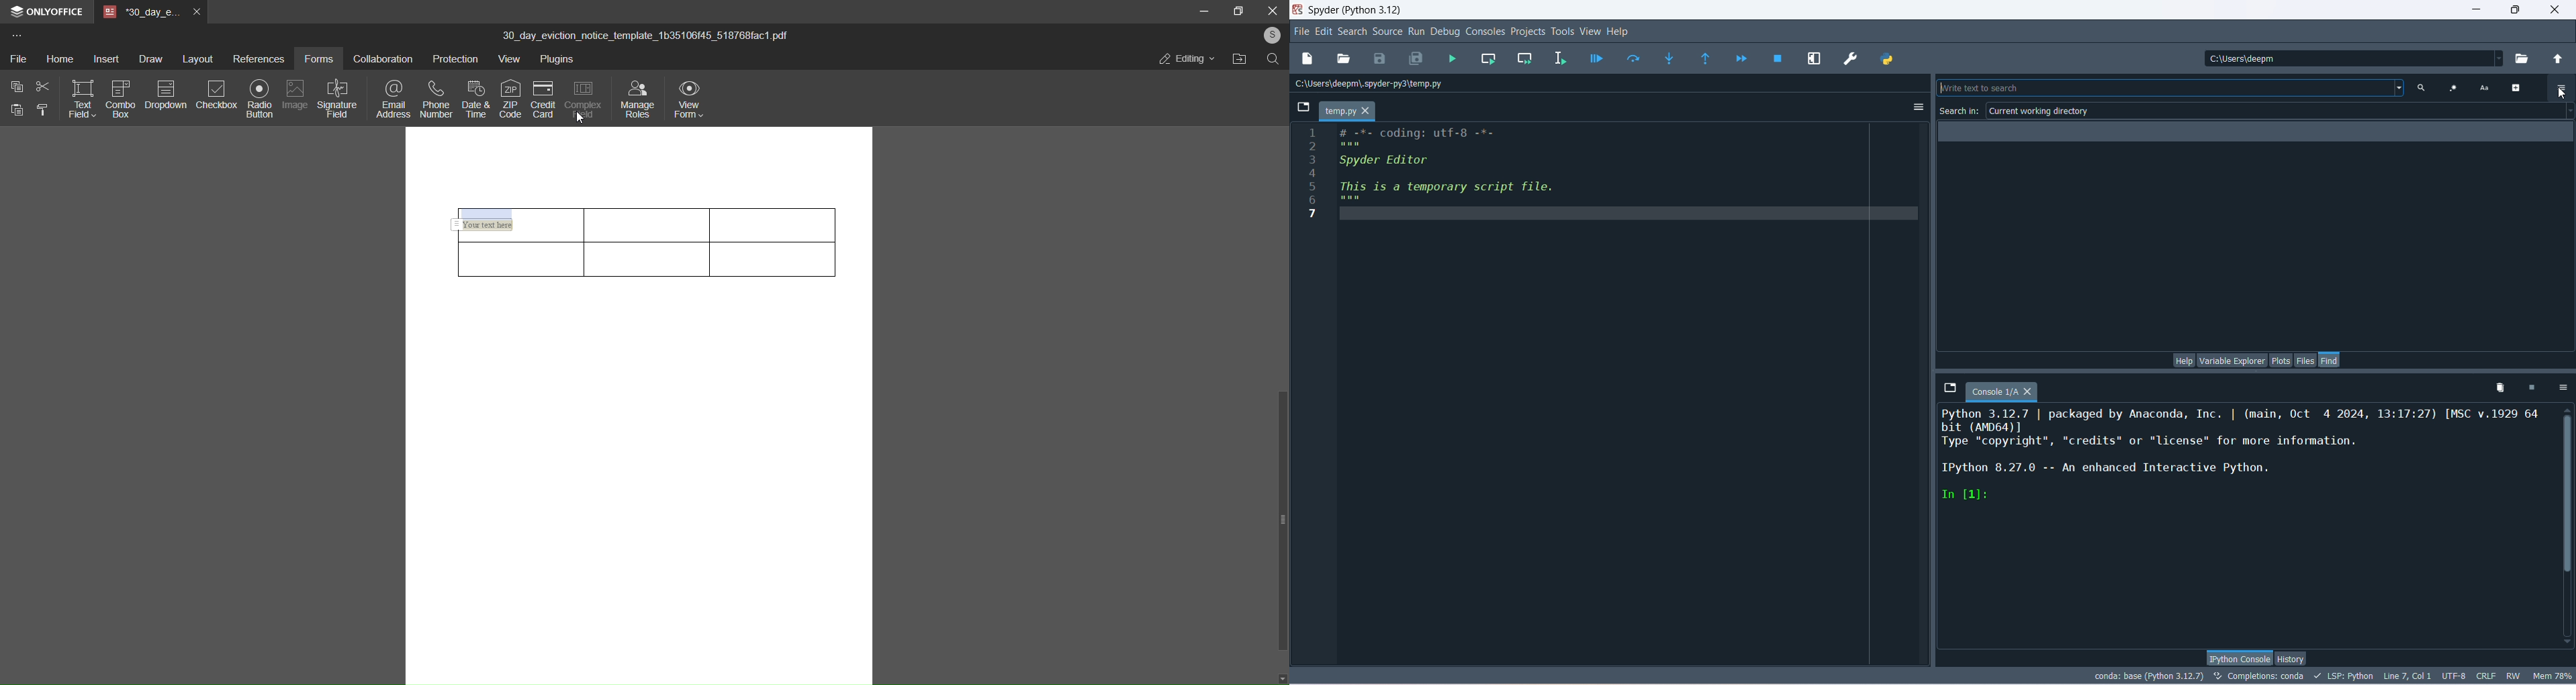  Describe the element at coordinates (559, 60) in the screenshot. I see `plugins` at that location.